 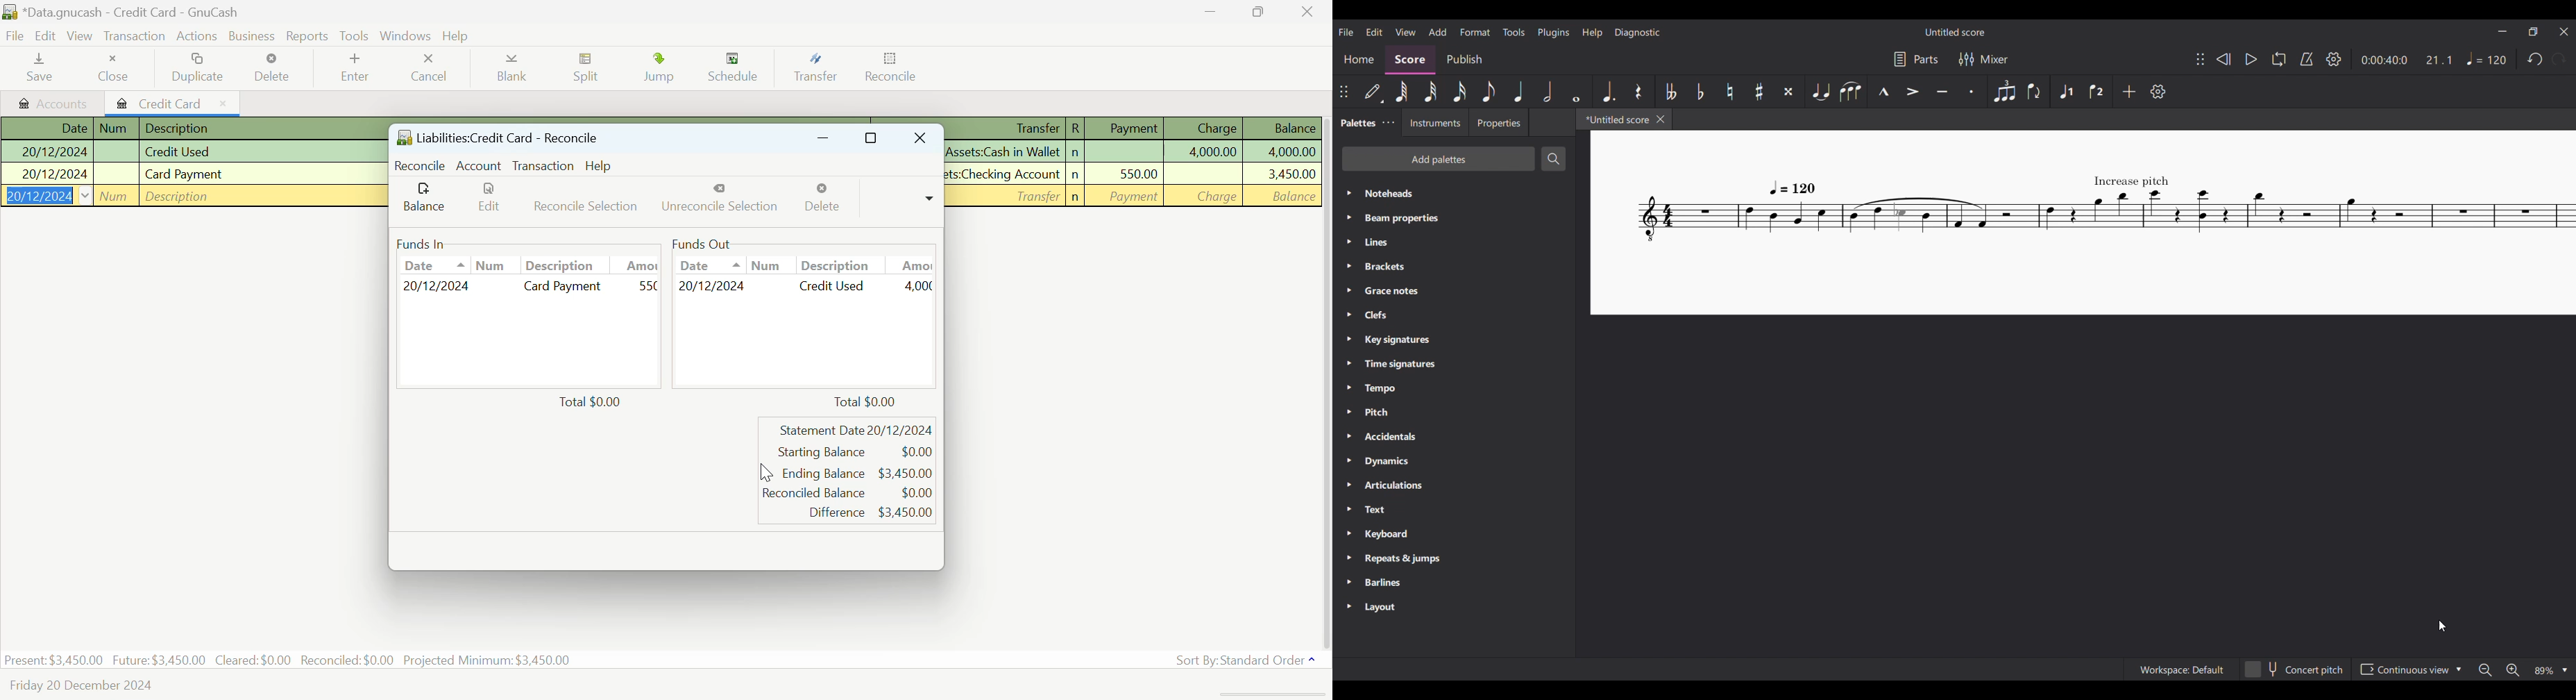 What do you see at coordinates (659, 69) in the screenshot?
I see `Jump` at bounding box center [659, 69].